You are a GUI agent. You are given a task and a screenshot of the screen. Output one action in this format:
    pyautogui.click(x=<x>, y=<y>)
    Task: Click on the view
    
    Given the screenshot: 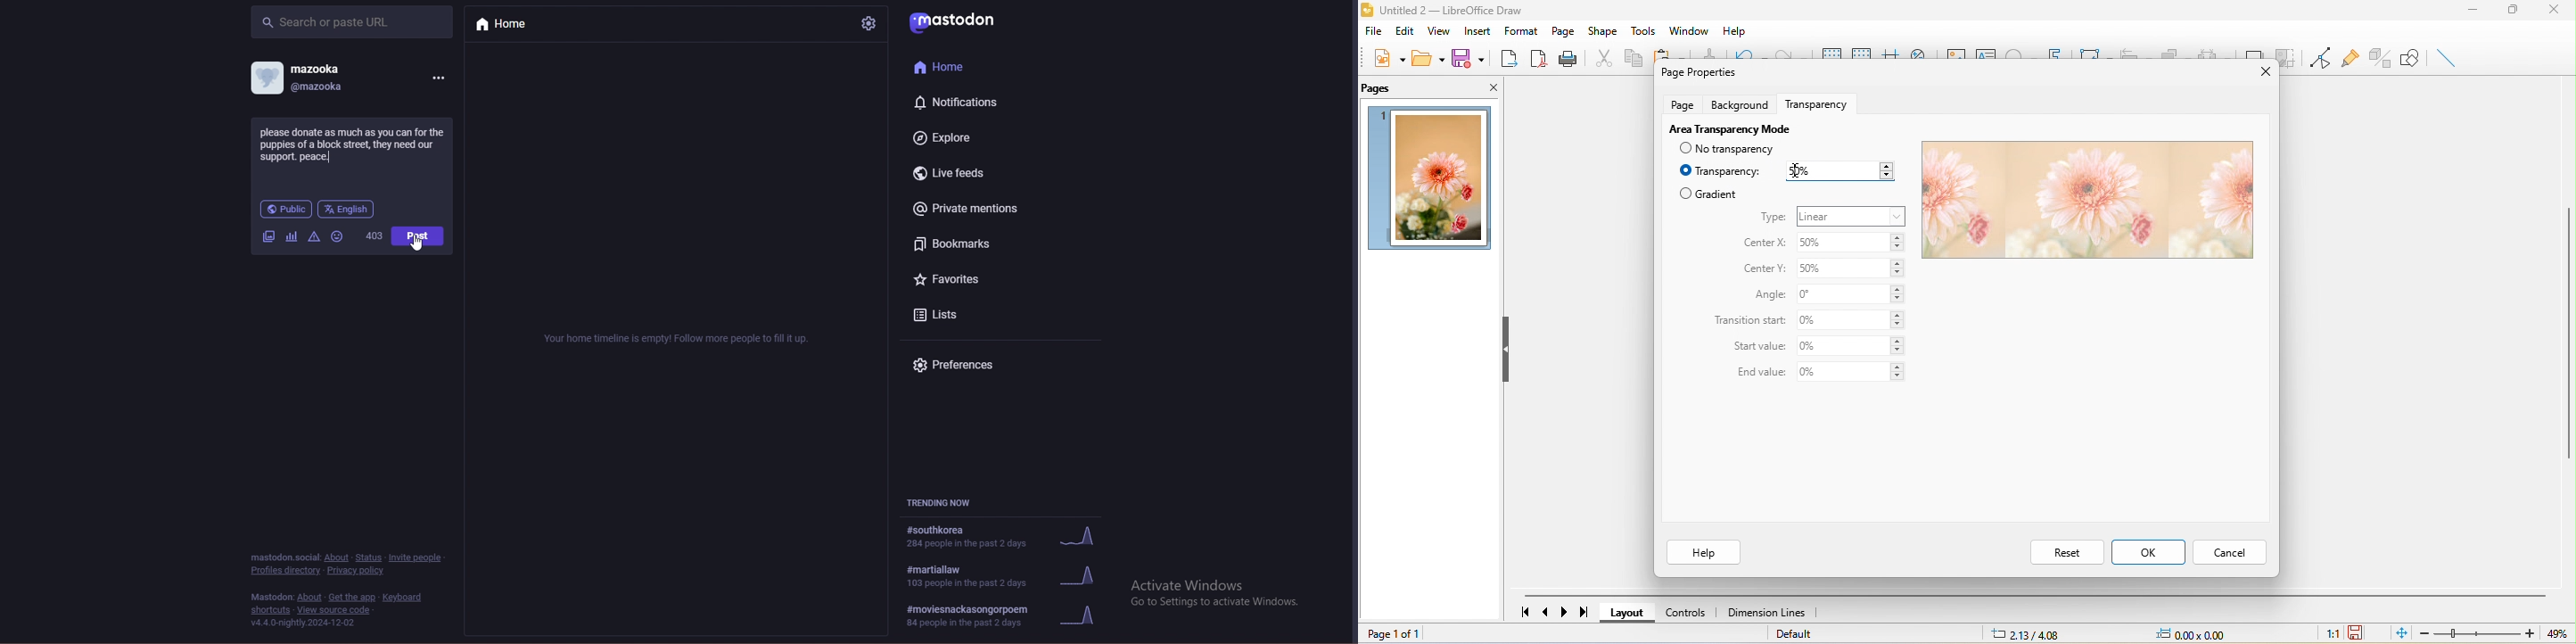 What is the action you would take?
    pyautogui.click(x=1442, y=30)
    